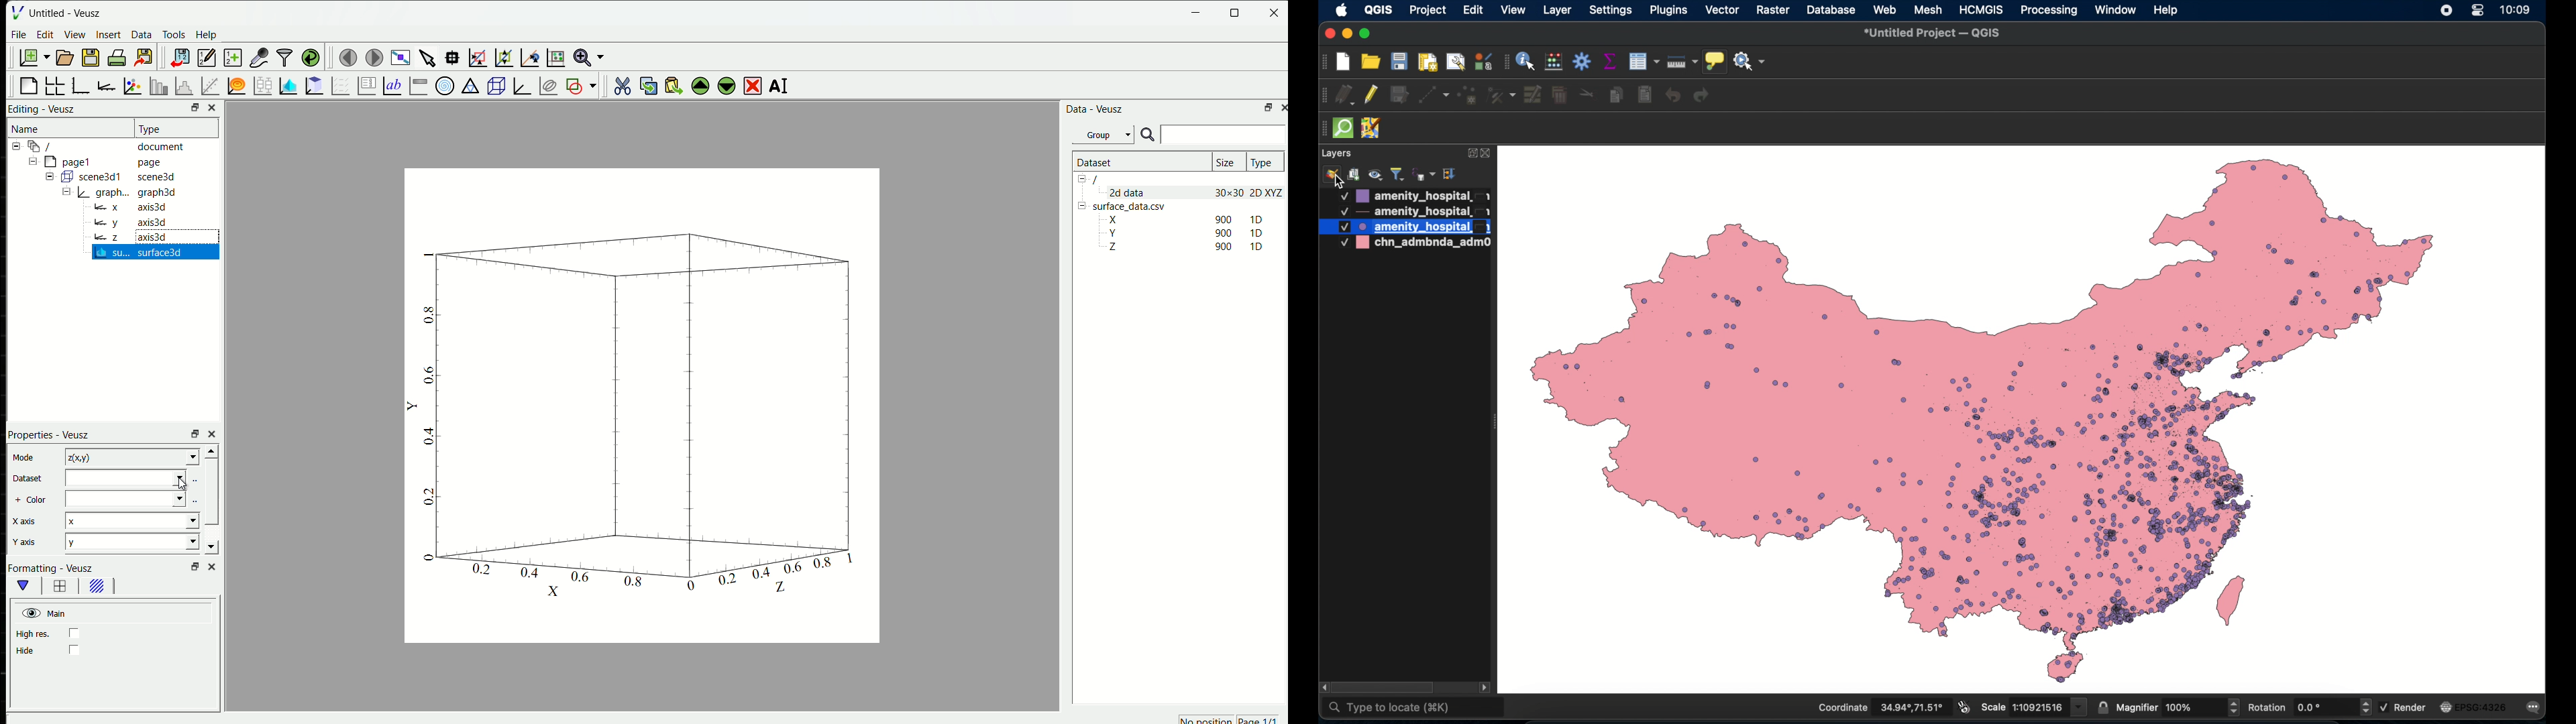  What do you see at coordinates (2177, 707) in the screenshot?
I see `magnifier` at bounding box center [2177, 707].